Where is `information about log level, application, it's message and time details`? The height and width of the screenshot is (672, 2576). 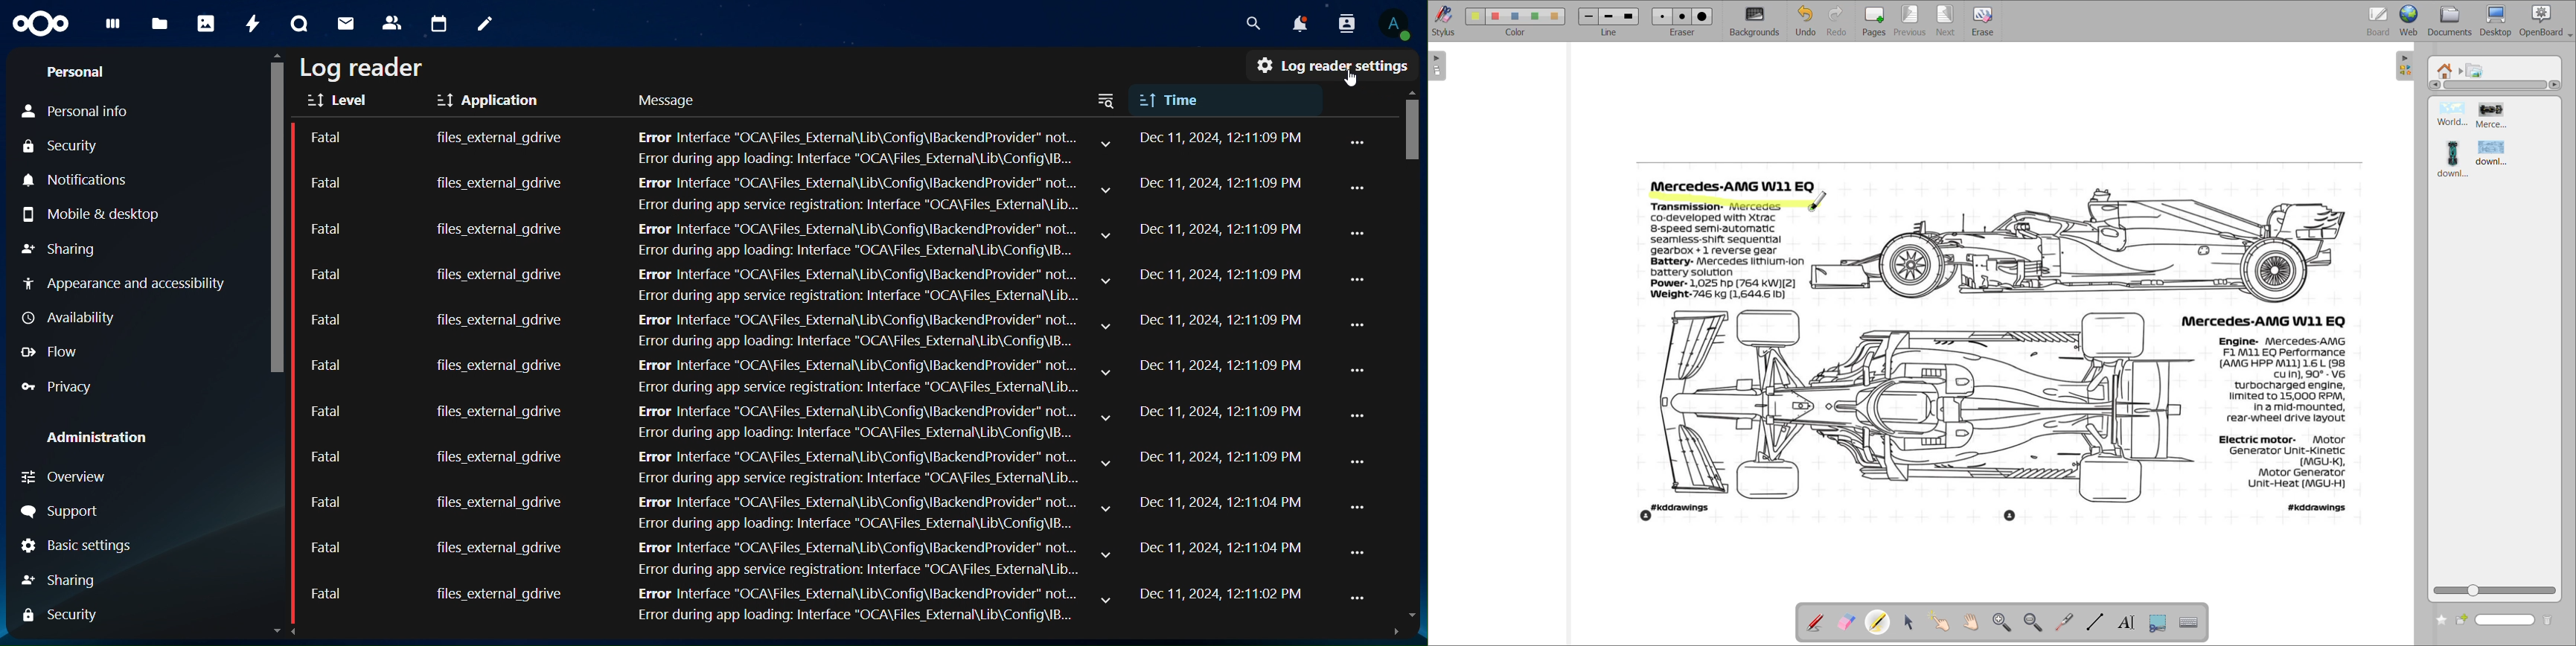
information about log level, application, it's message and time details is located at coordinates (805, 603).